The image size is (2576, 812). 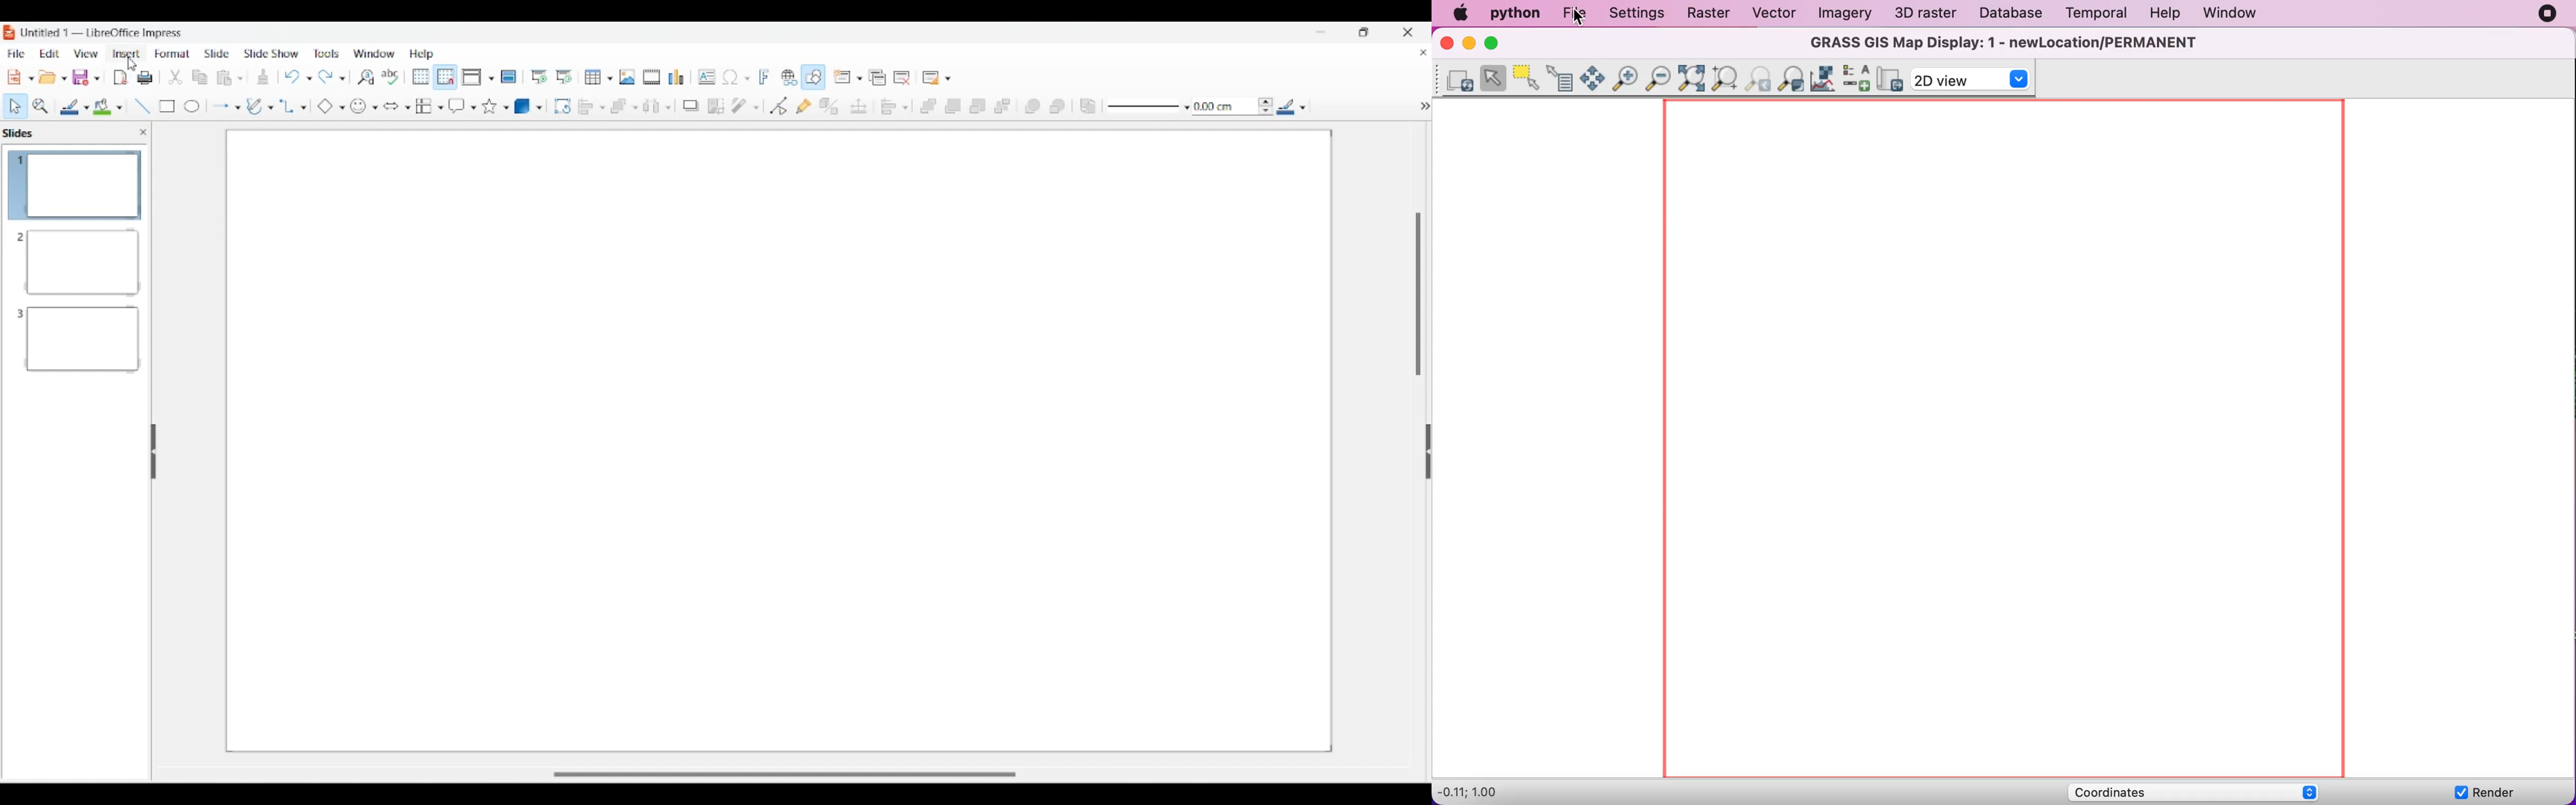 I want to click on Block arrow options, so click(x=397, y=107).